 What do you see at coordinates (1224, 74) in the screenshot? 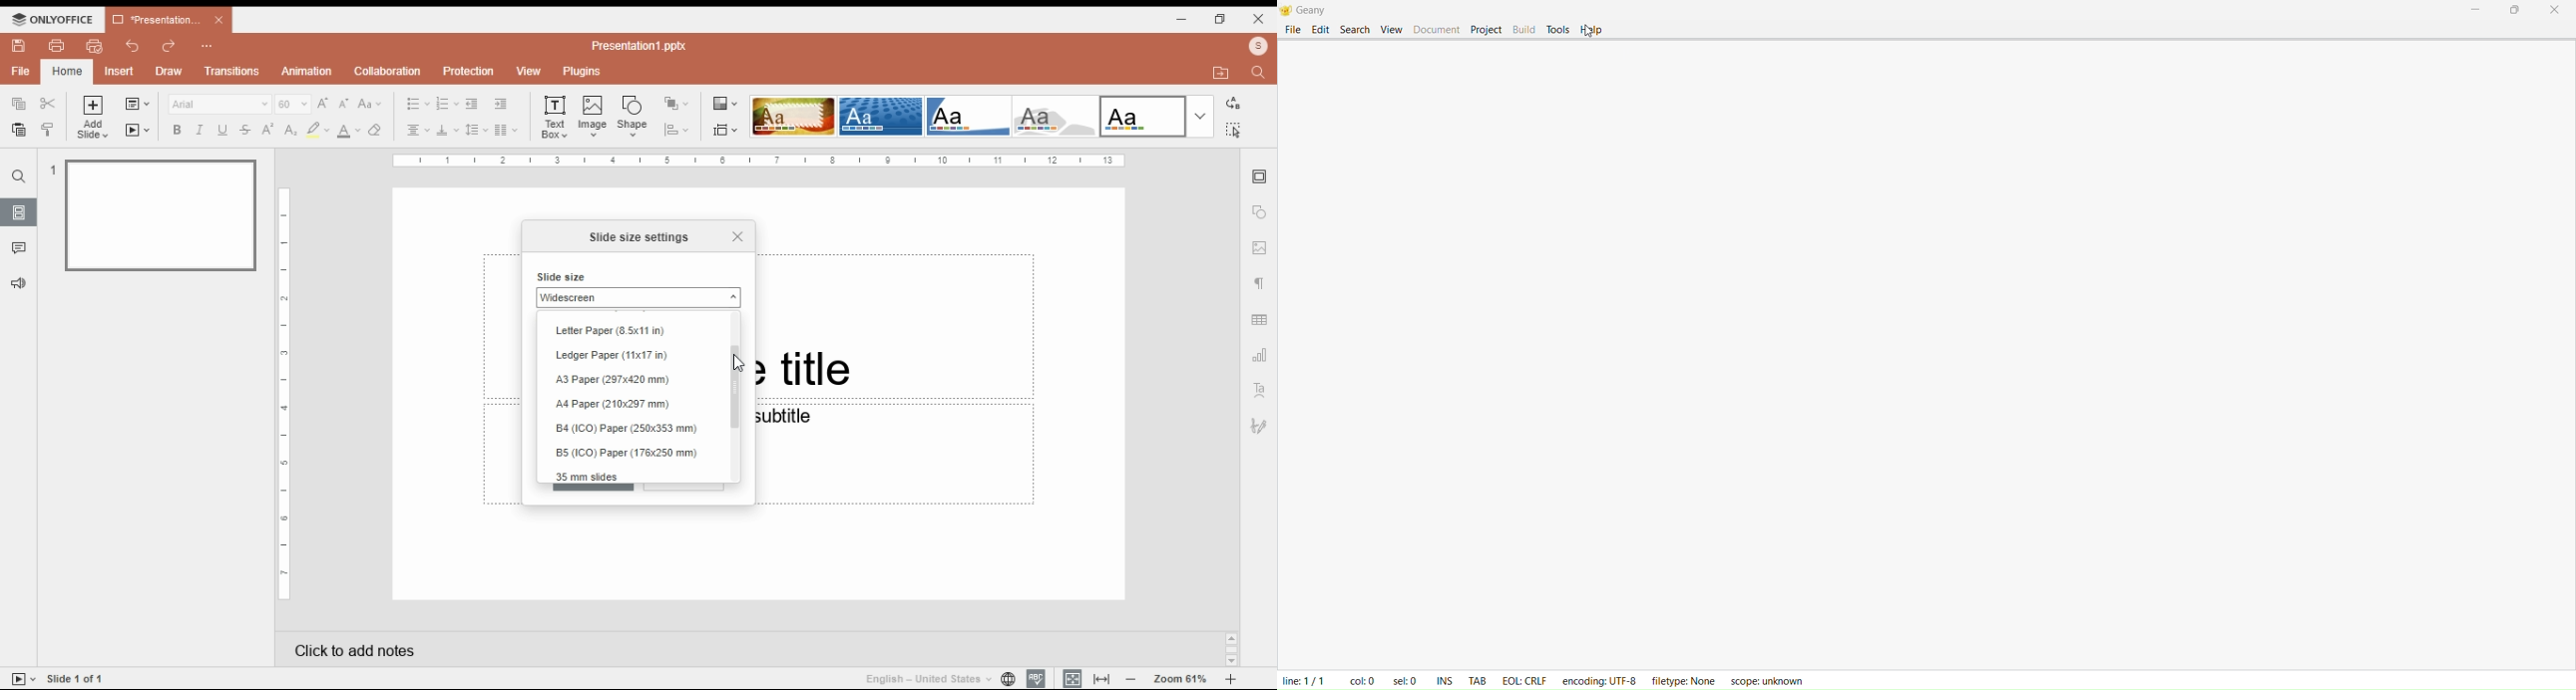
I see `open file location` at bounding box center [1224, 74].